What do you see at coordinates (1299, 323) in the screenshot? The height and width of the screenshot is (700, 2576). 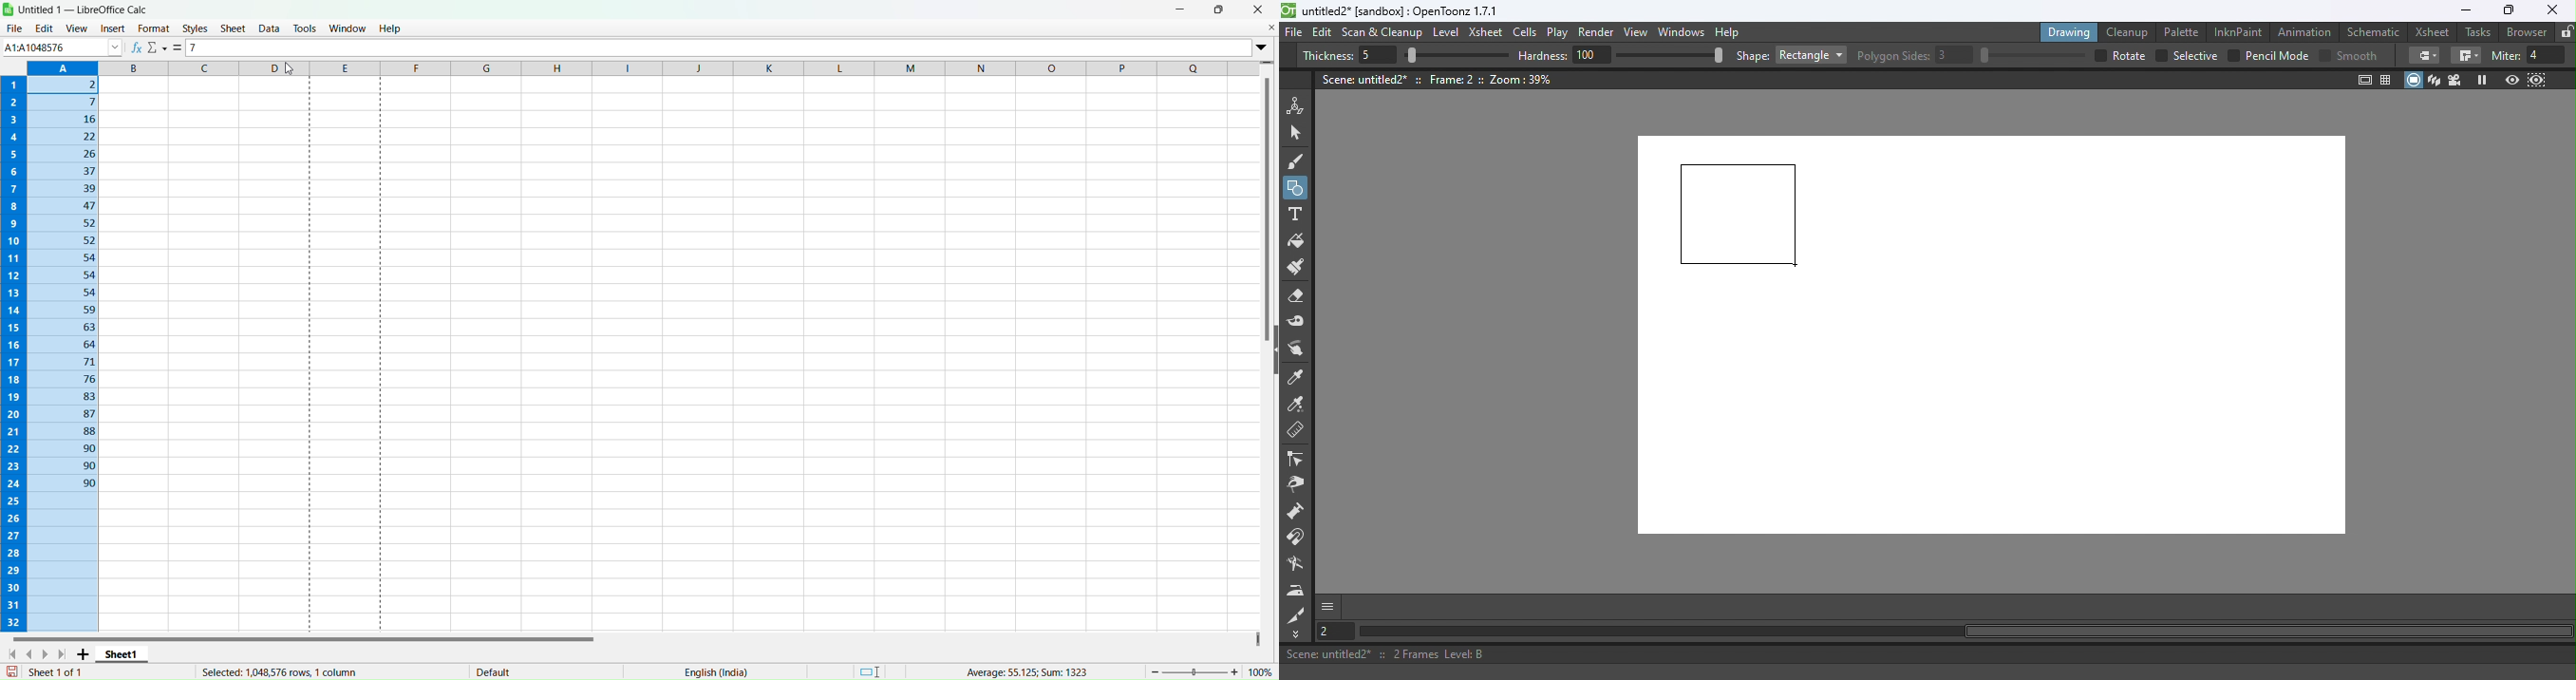 I see `Tape tool` at bounding box center [1299, 323].